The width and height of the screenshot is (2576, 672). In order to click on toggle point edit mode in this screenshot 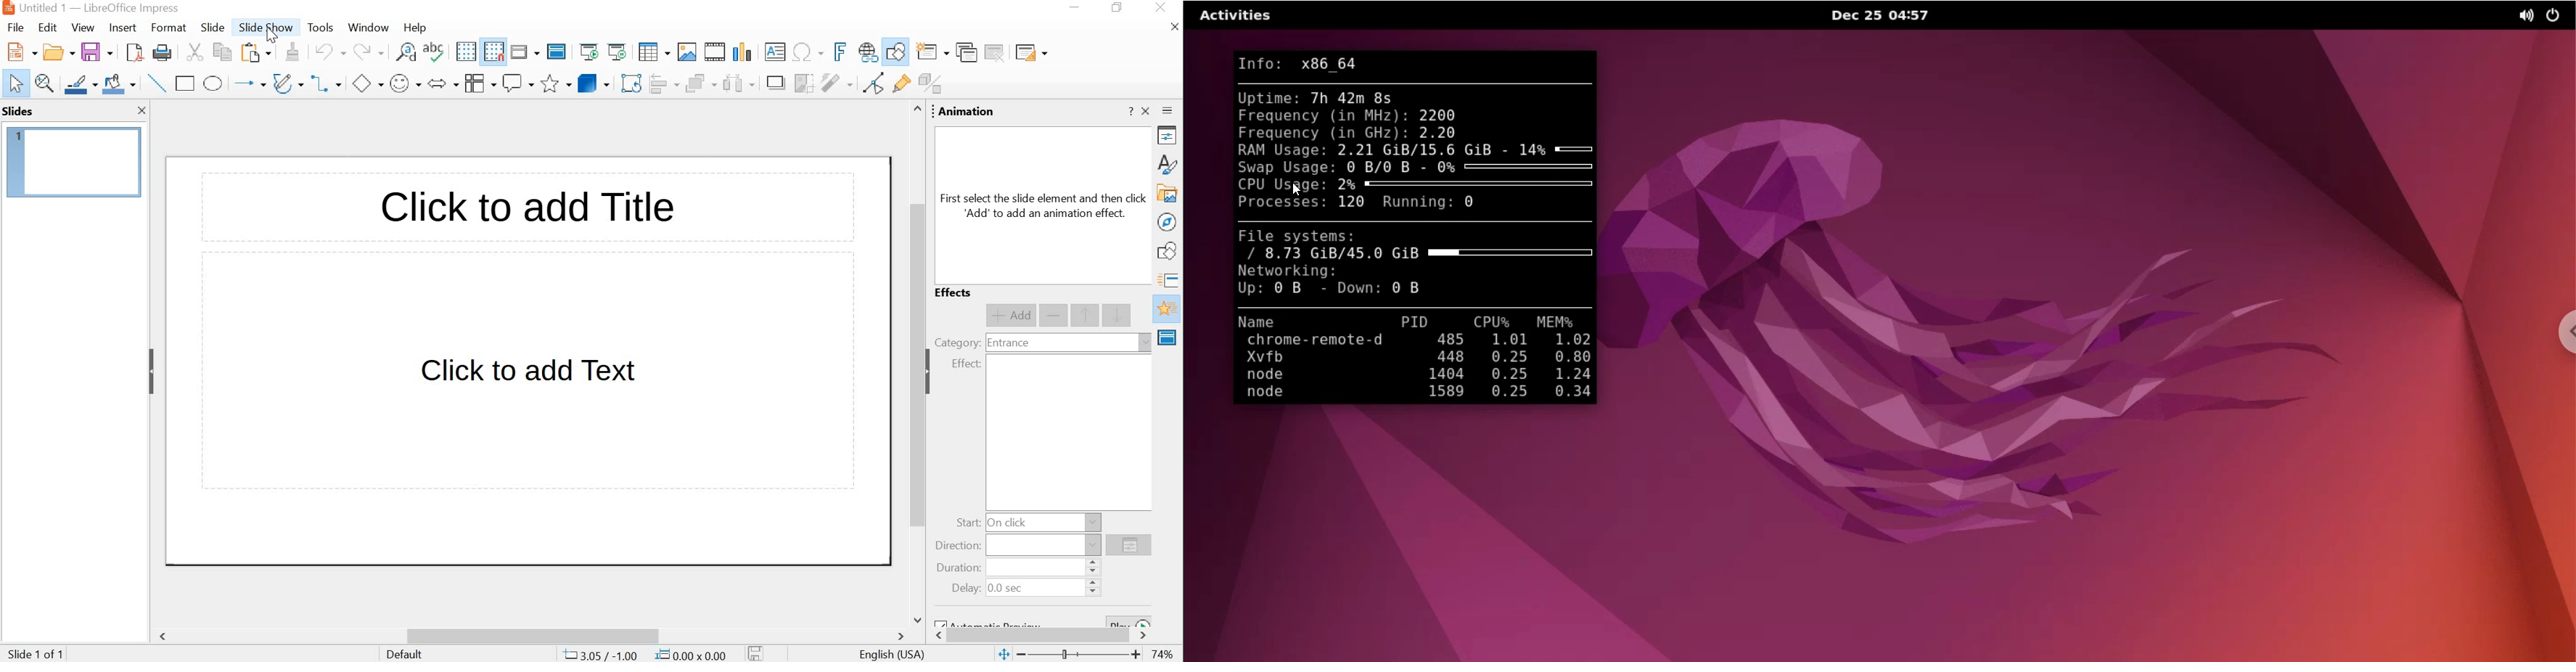, I will do `click(871, 86)`.